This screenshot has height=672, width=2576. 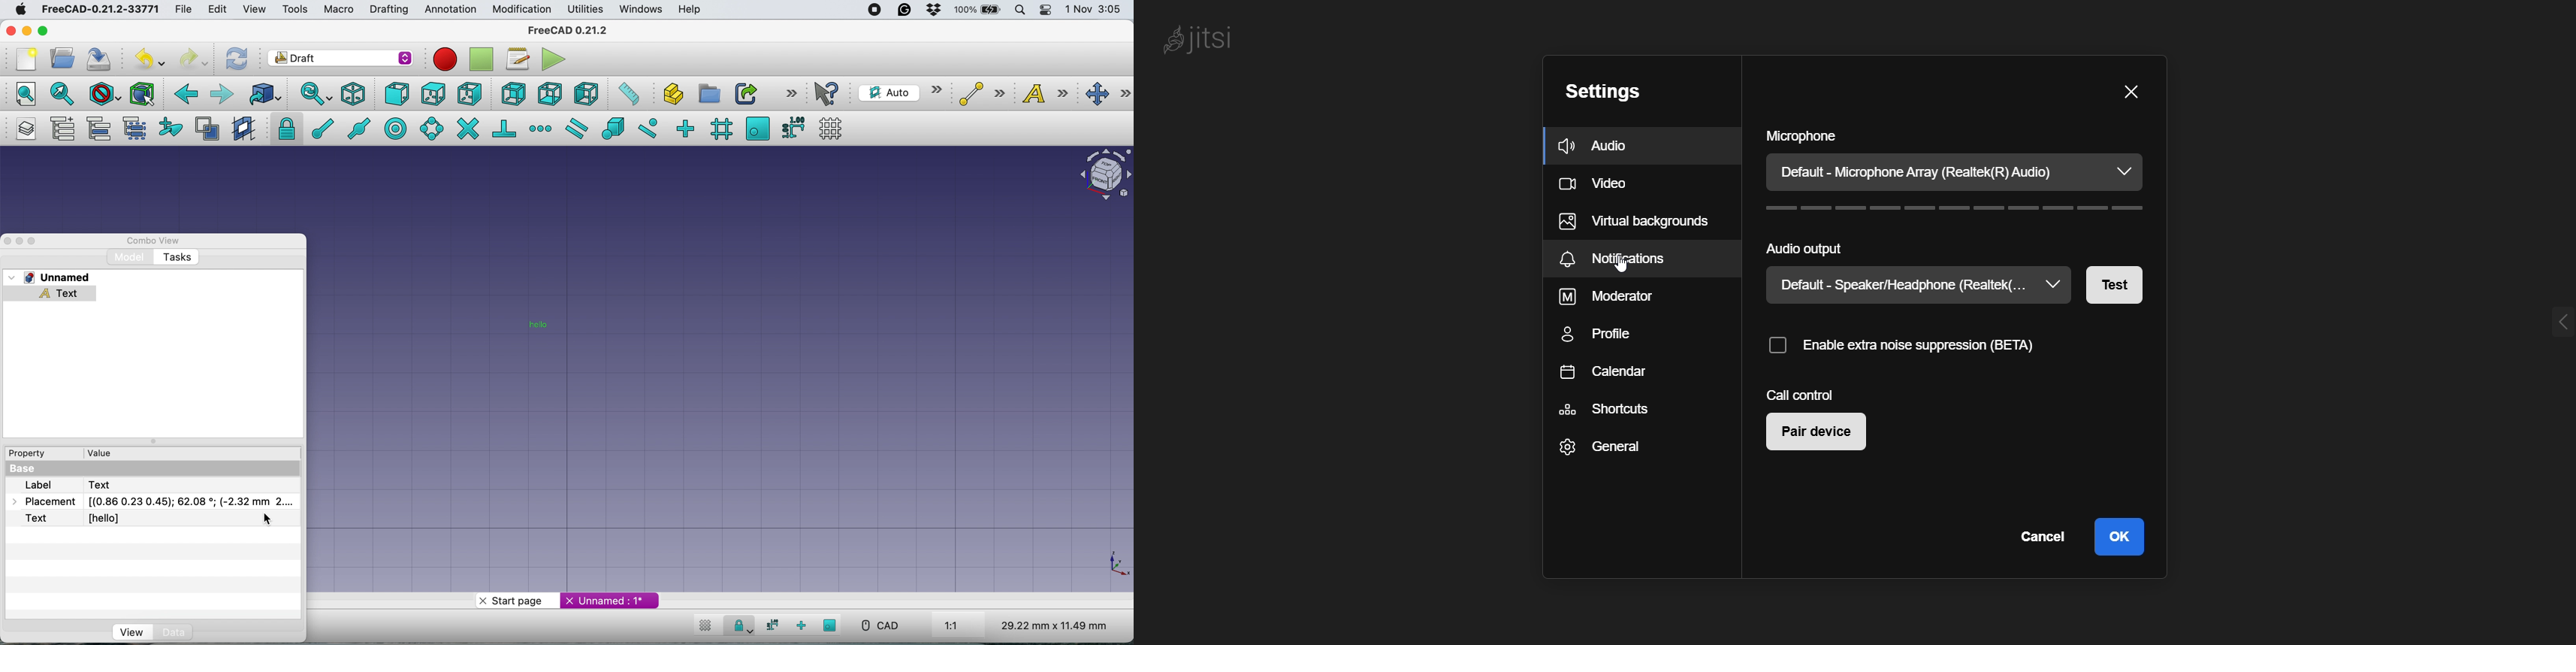 What do you see at coordinates (1105, 93) in the screenshot?
I see `move` at bounding box center [1105, 93].